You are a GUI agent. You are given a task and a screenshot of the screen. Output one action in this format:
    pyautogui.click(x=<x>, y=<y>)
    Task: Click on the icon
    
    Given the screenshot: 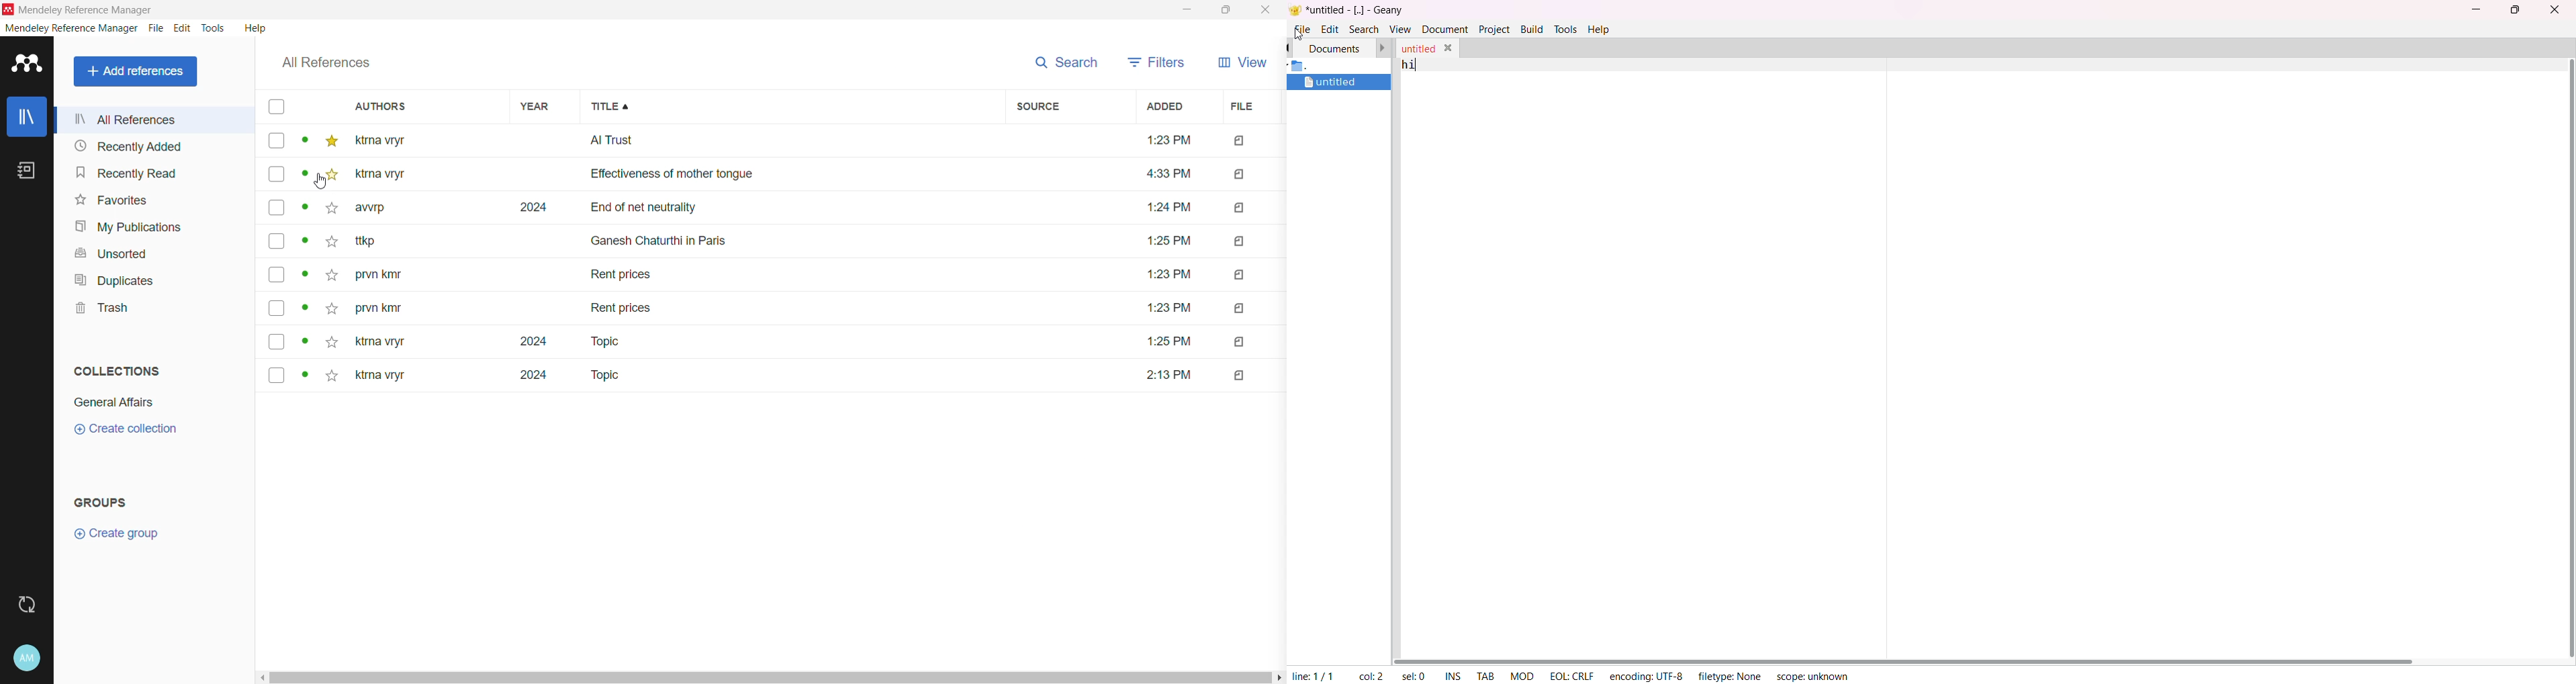 What is the action you would take?
    pyautogui.click(x=1240, y=242)
    